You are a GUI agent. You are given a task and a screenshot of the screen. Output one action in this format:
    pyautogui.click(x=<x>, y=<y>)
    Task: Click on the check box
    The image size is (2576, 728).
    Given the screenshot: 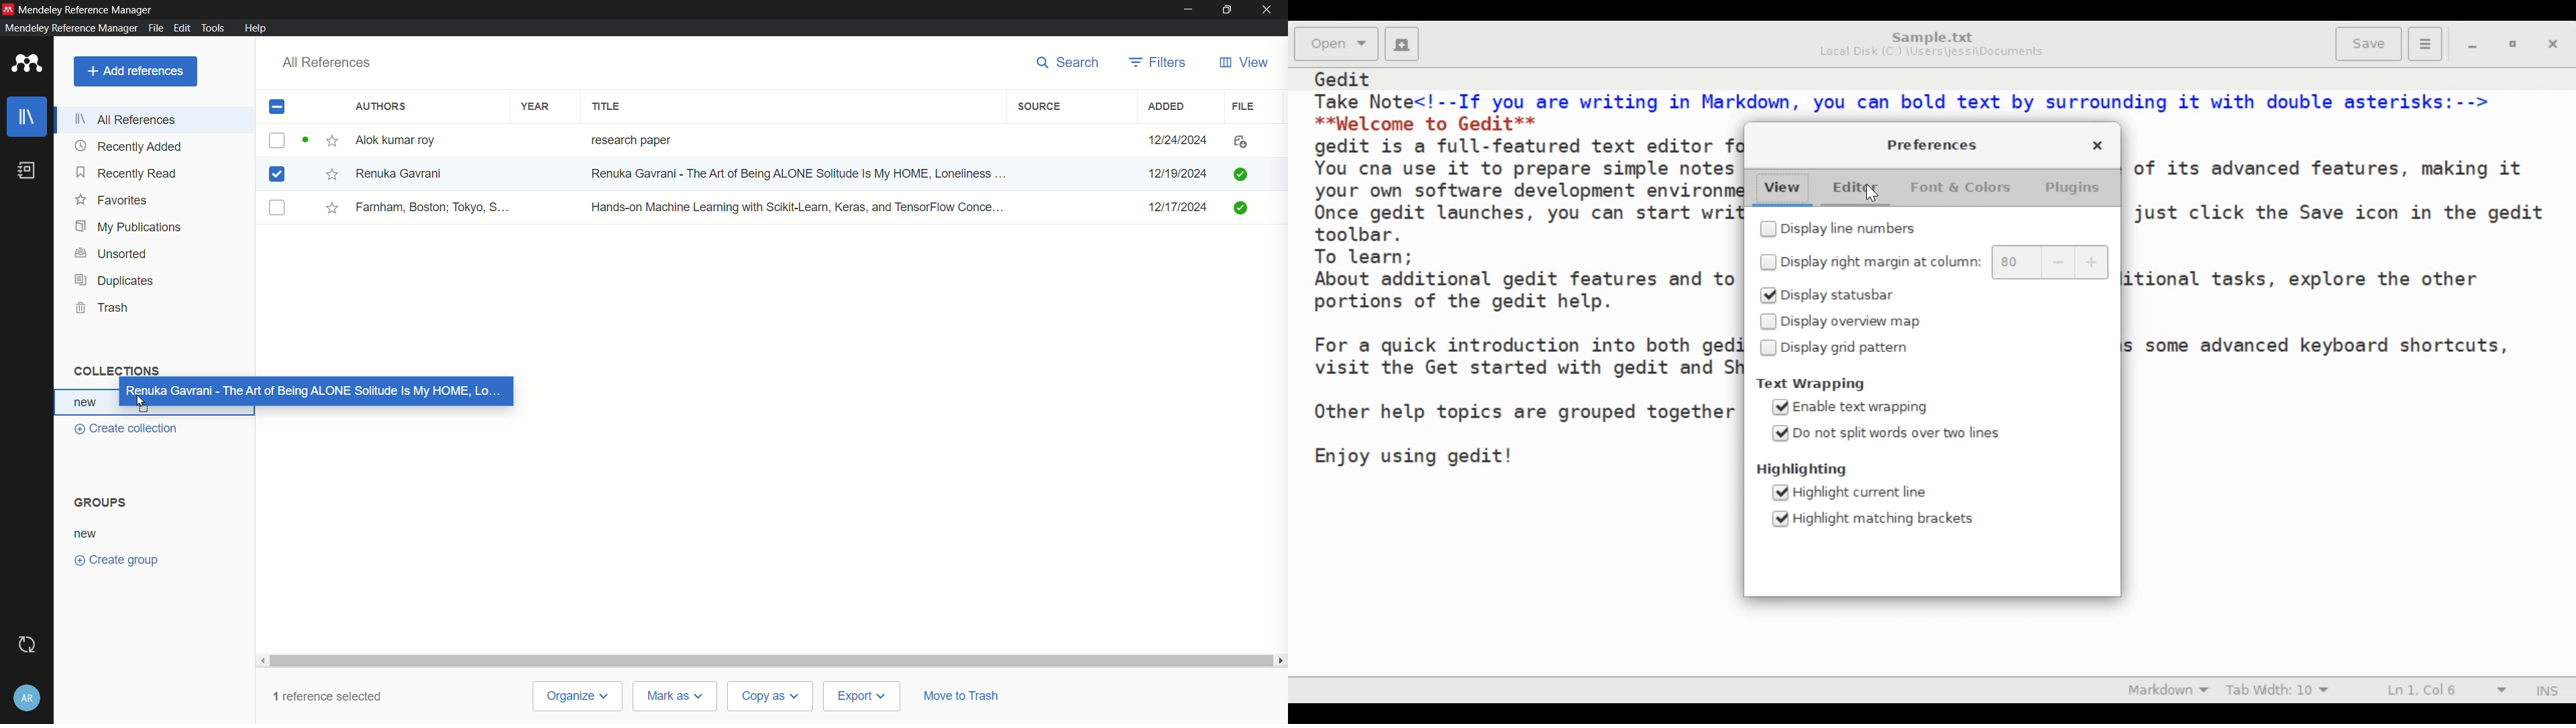 What is the action you would take?
    pyautogui.click(x=278, y=107)
    